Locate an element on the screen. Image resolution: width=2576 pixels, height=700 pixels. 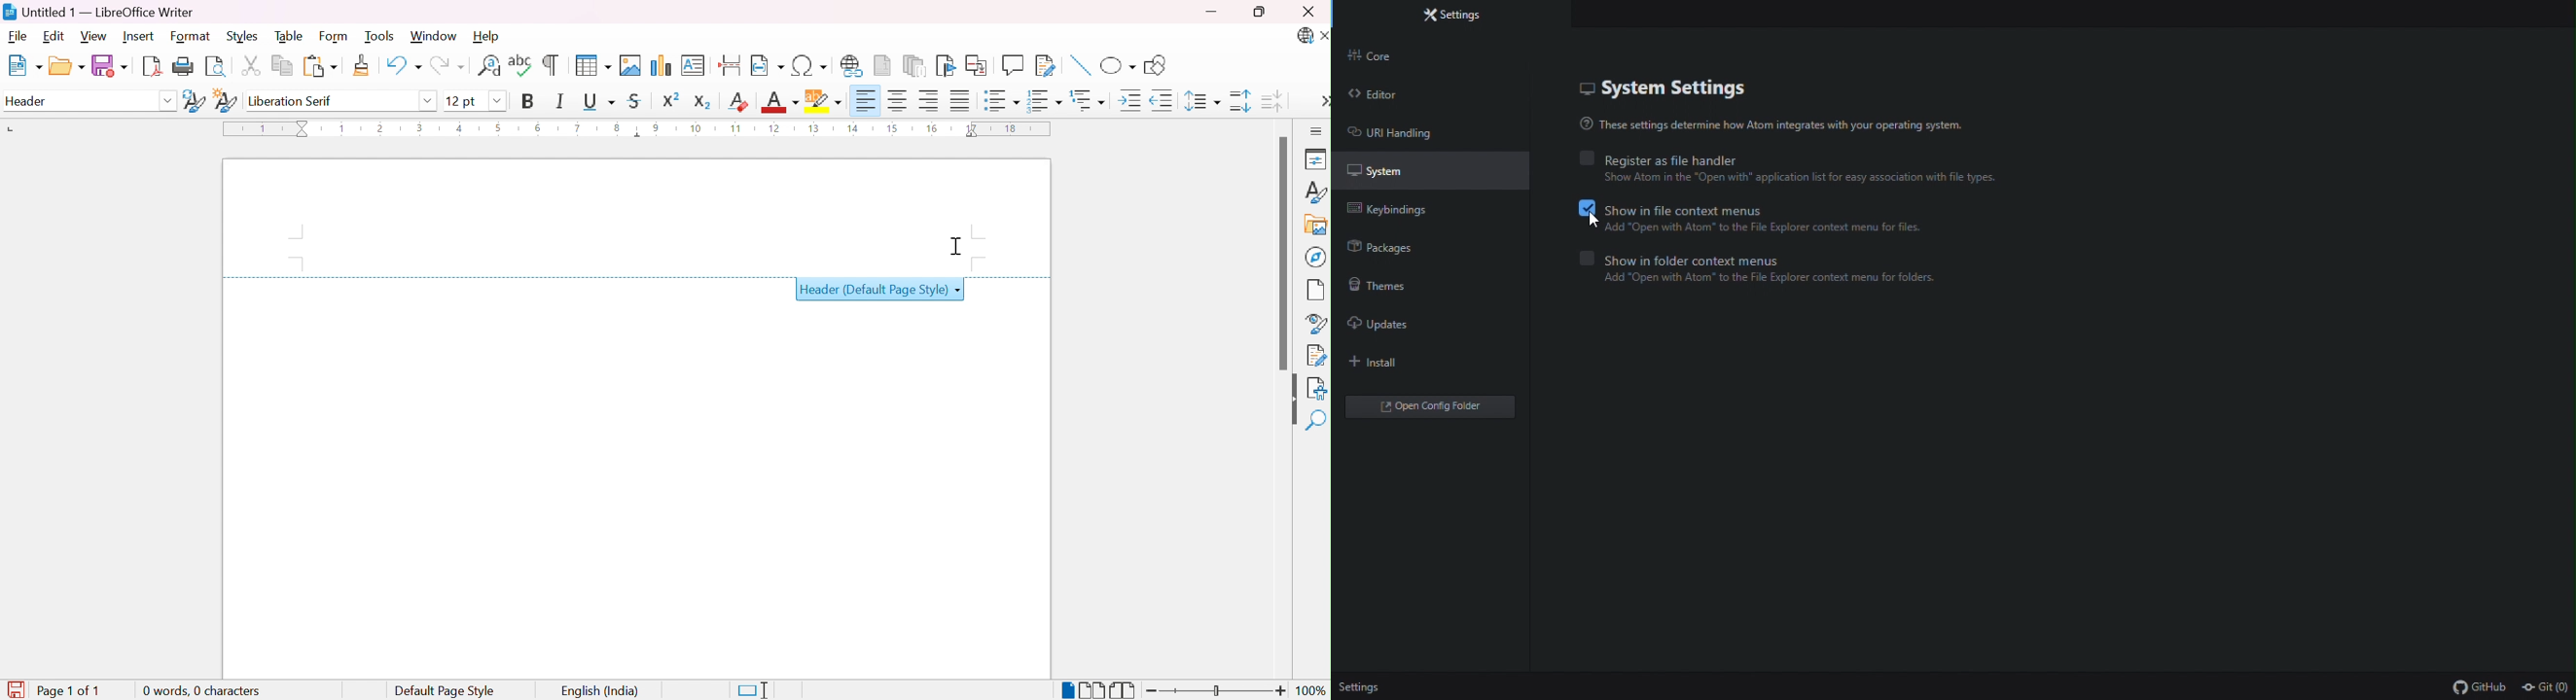
Gallery is located at coordinates (1315, 226).